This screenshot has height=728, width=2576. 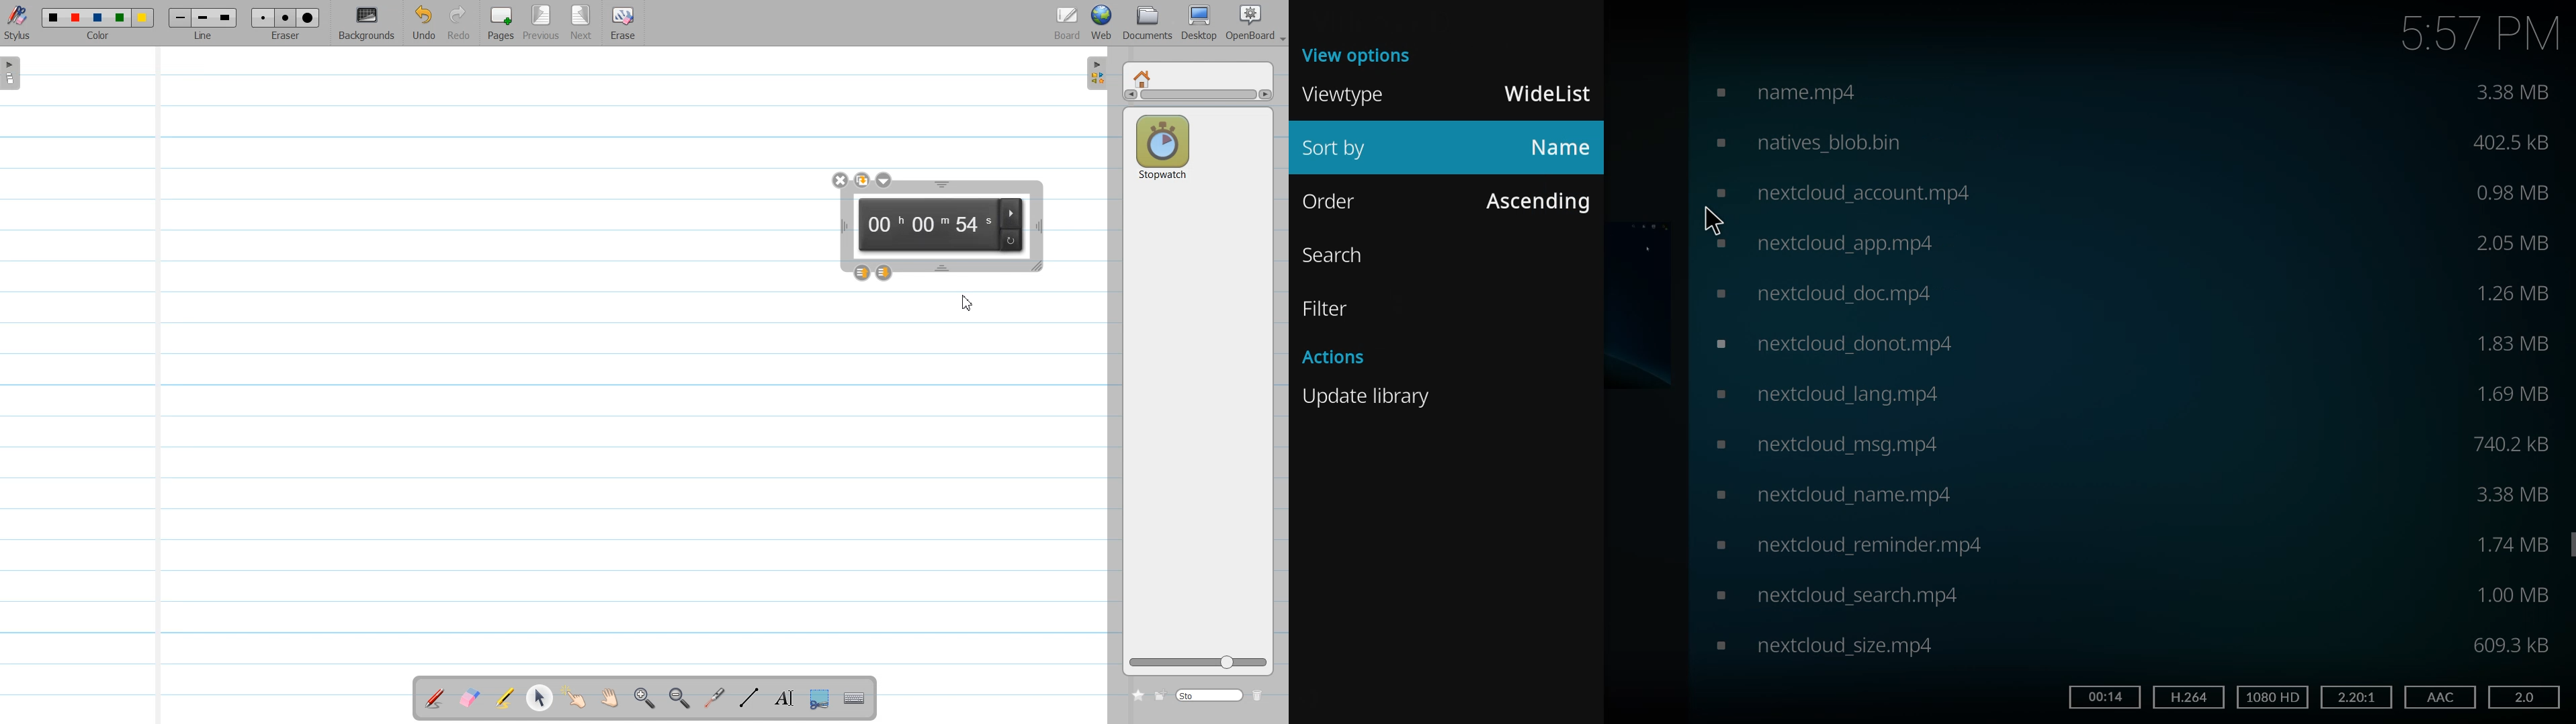 What do you see at coordinates (1347, 150) in the screenshot?
I see `sort by` at bounding box center [1347, 150].